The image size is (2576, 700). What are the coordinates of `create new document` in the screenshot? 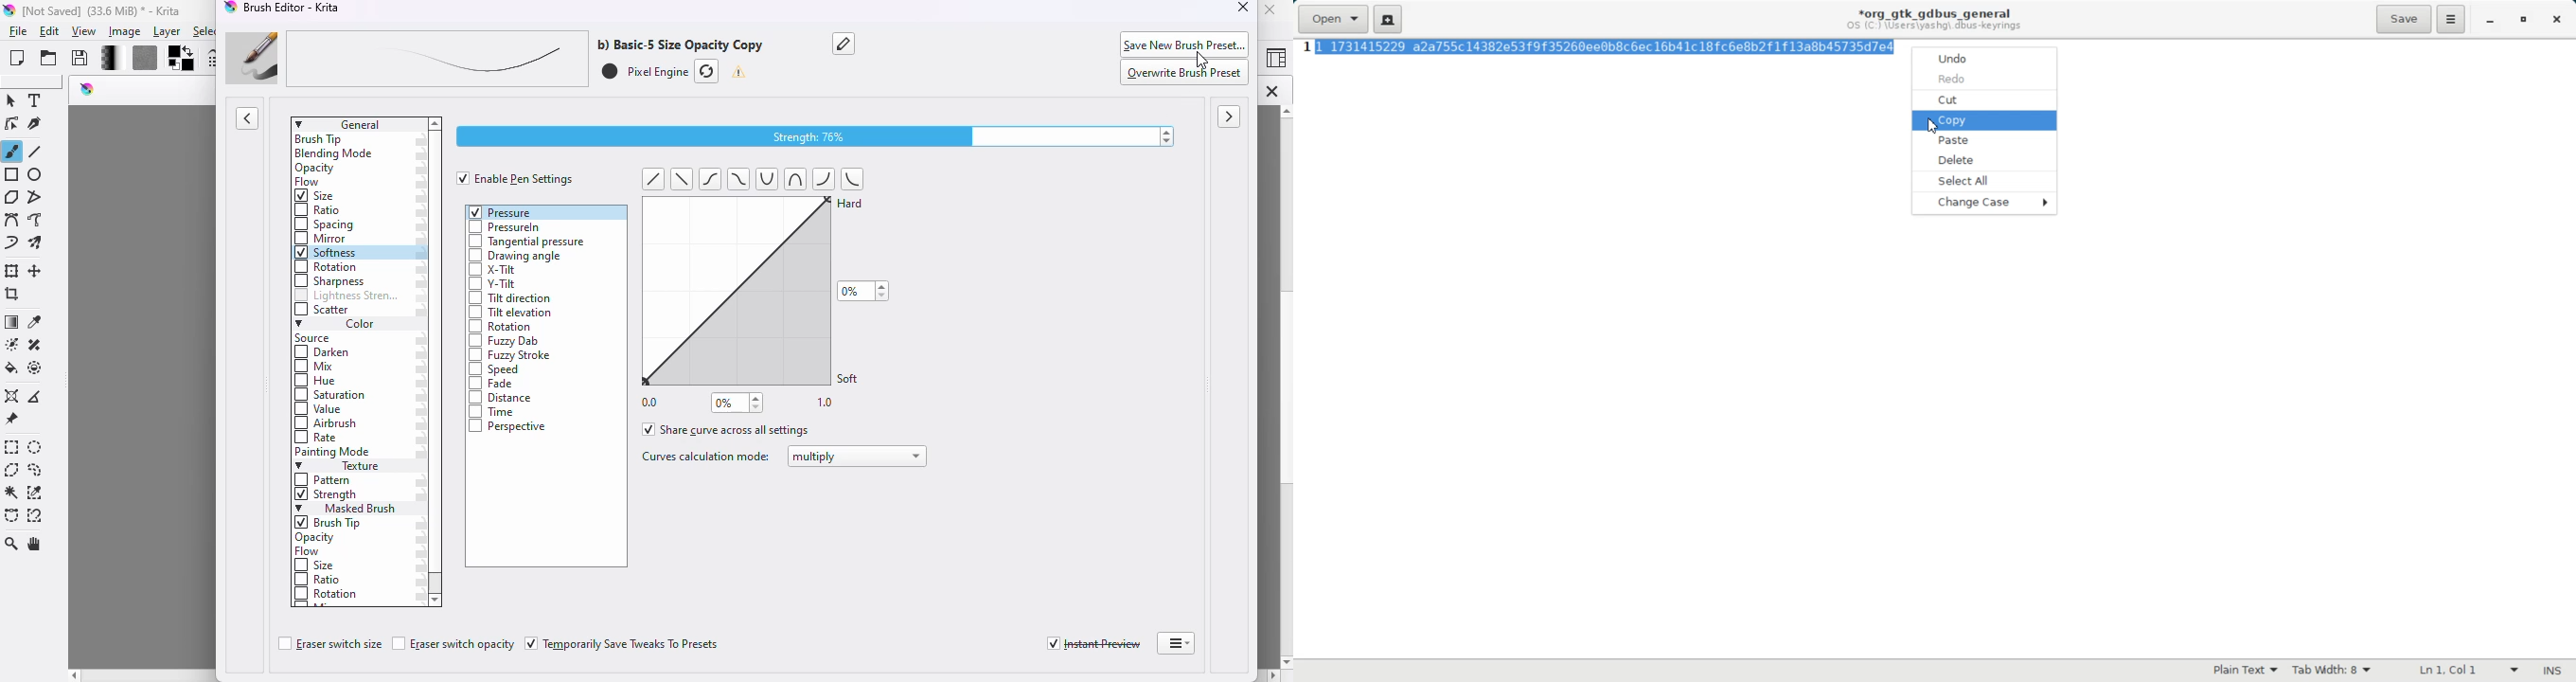 It's located at (17, 58).